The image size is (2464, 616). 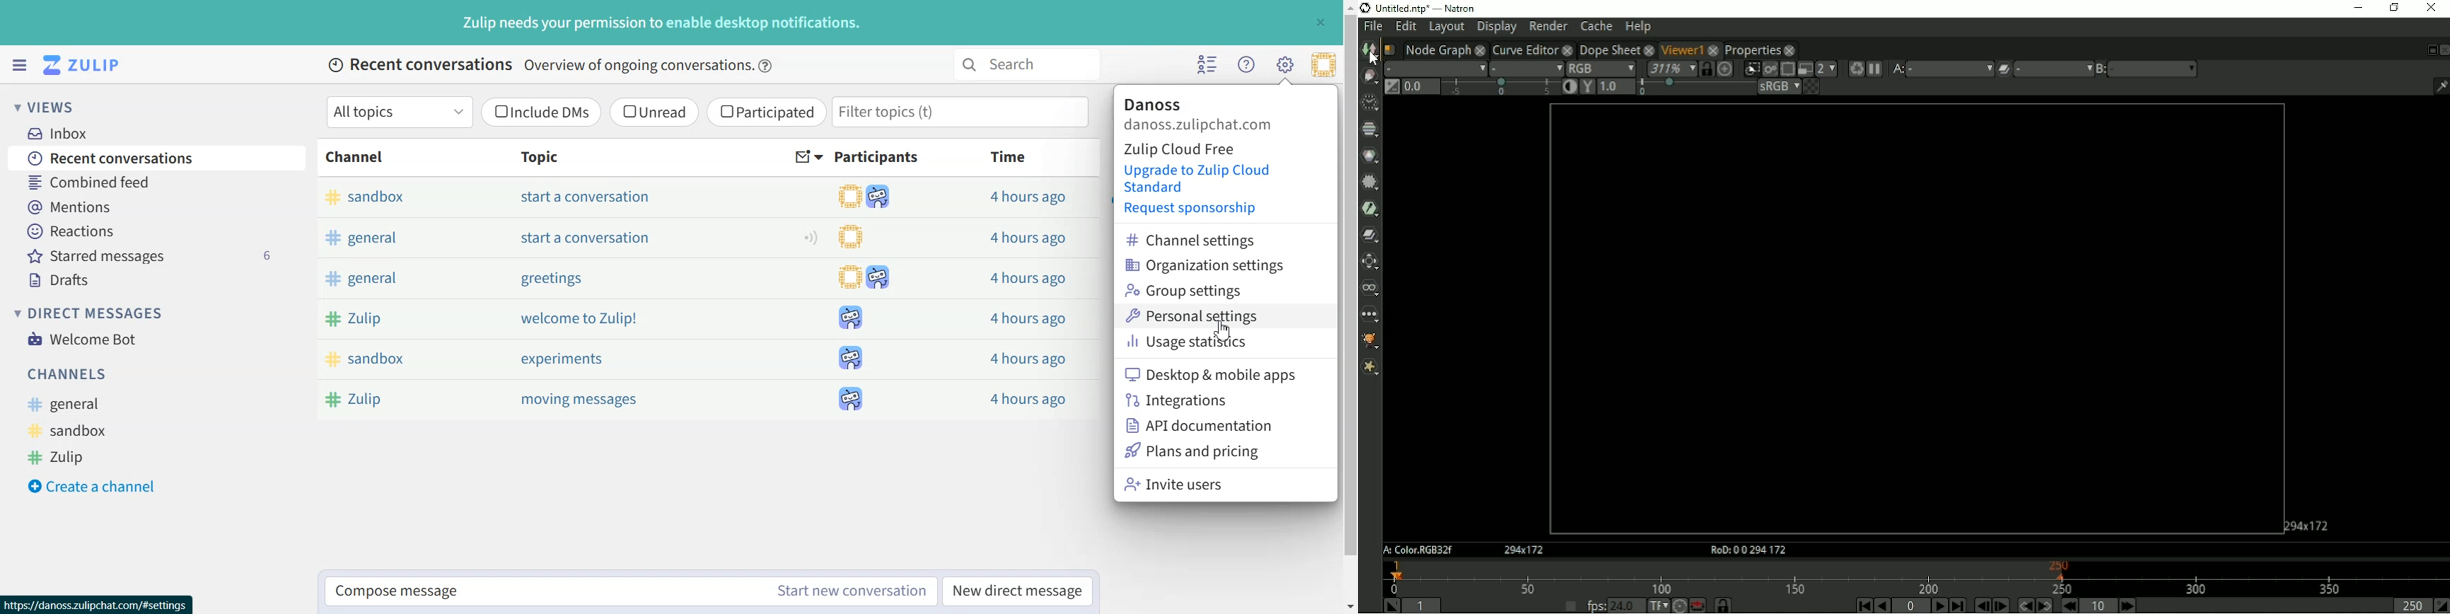 I want to click on #sandbox, so click(x=73, y=430).